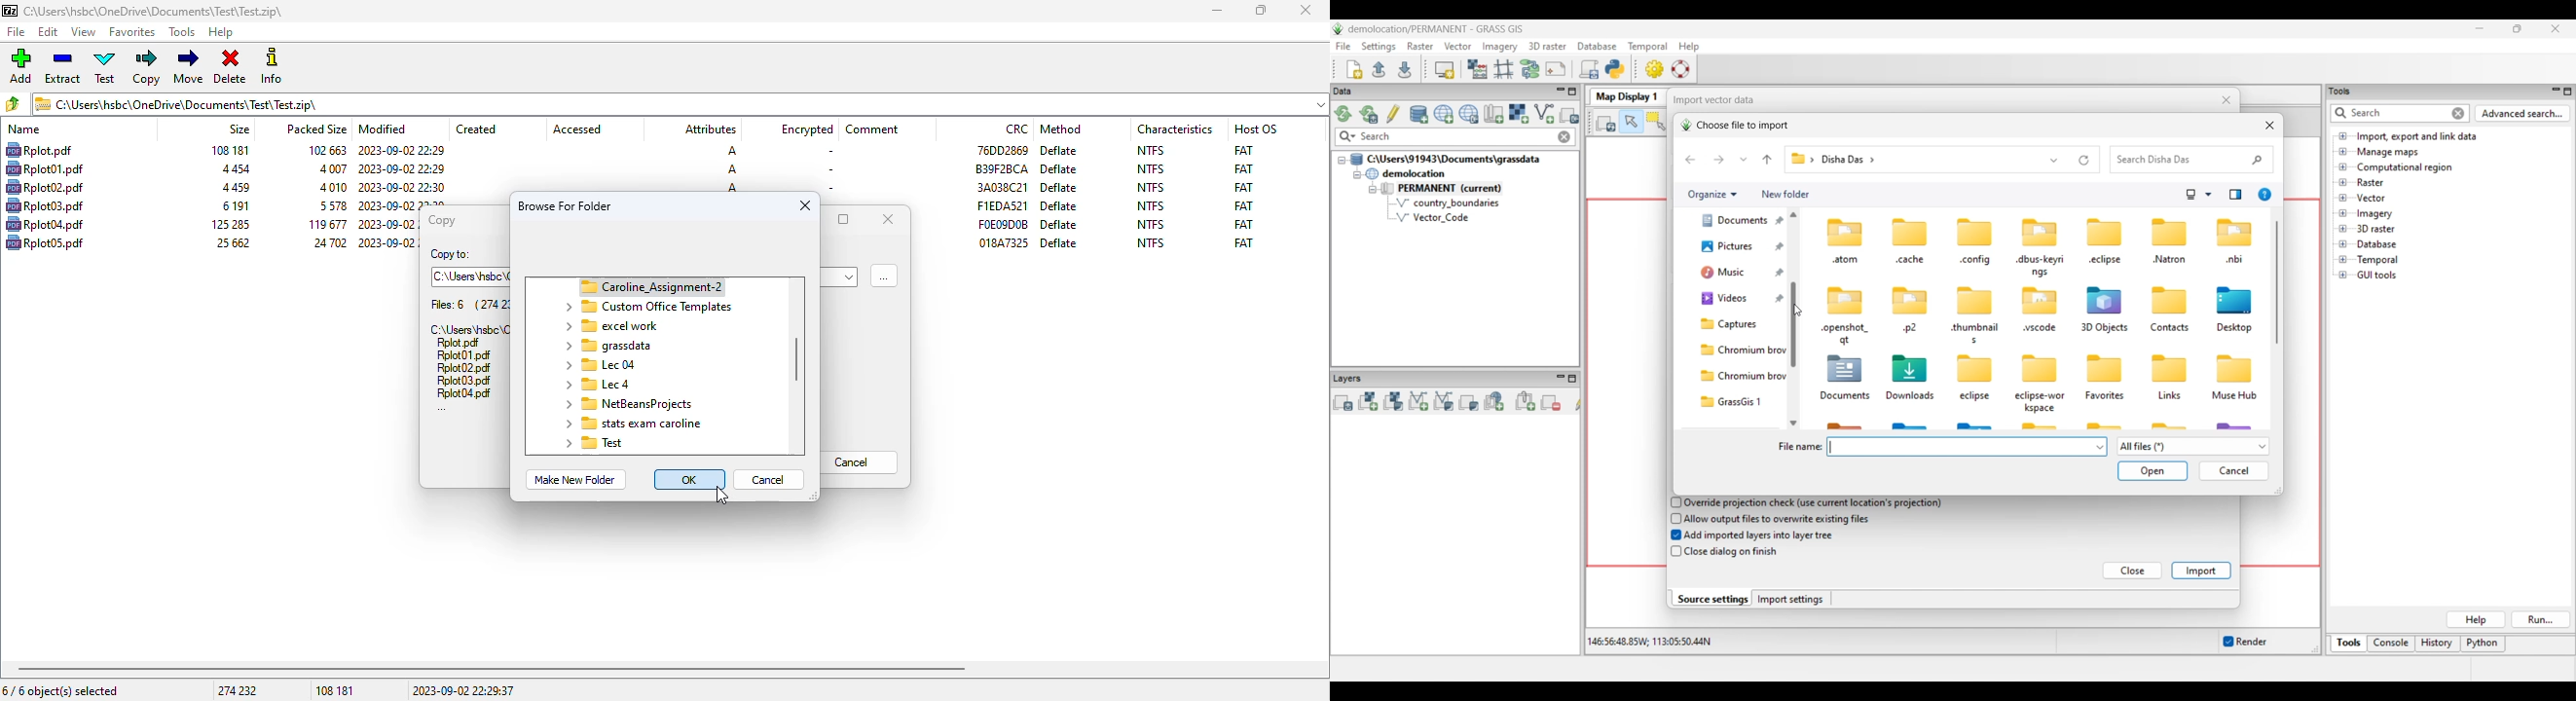 This screenshot has width=2576, height=728. Describe the element at coordinates (463, 690) in the screenshot. I see `2023-09-02 22:29:37` at that location.